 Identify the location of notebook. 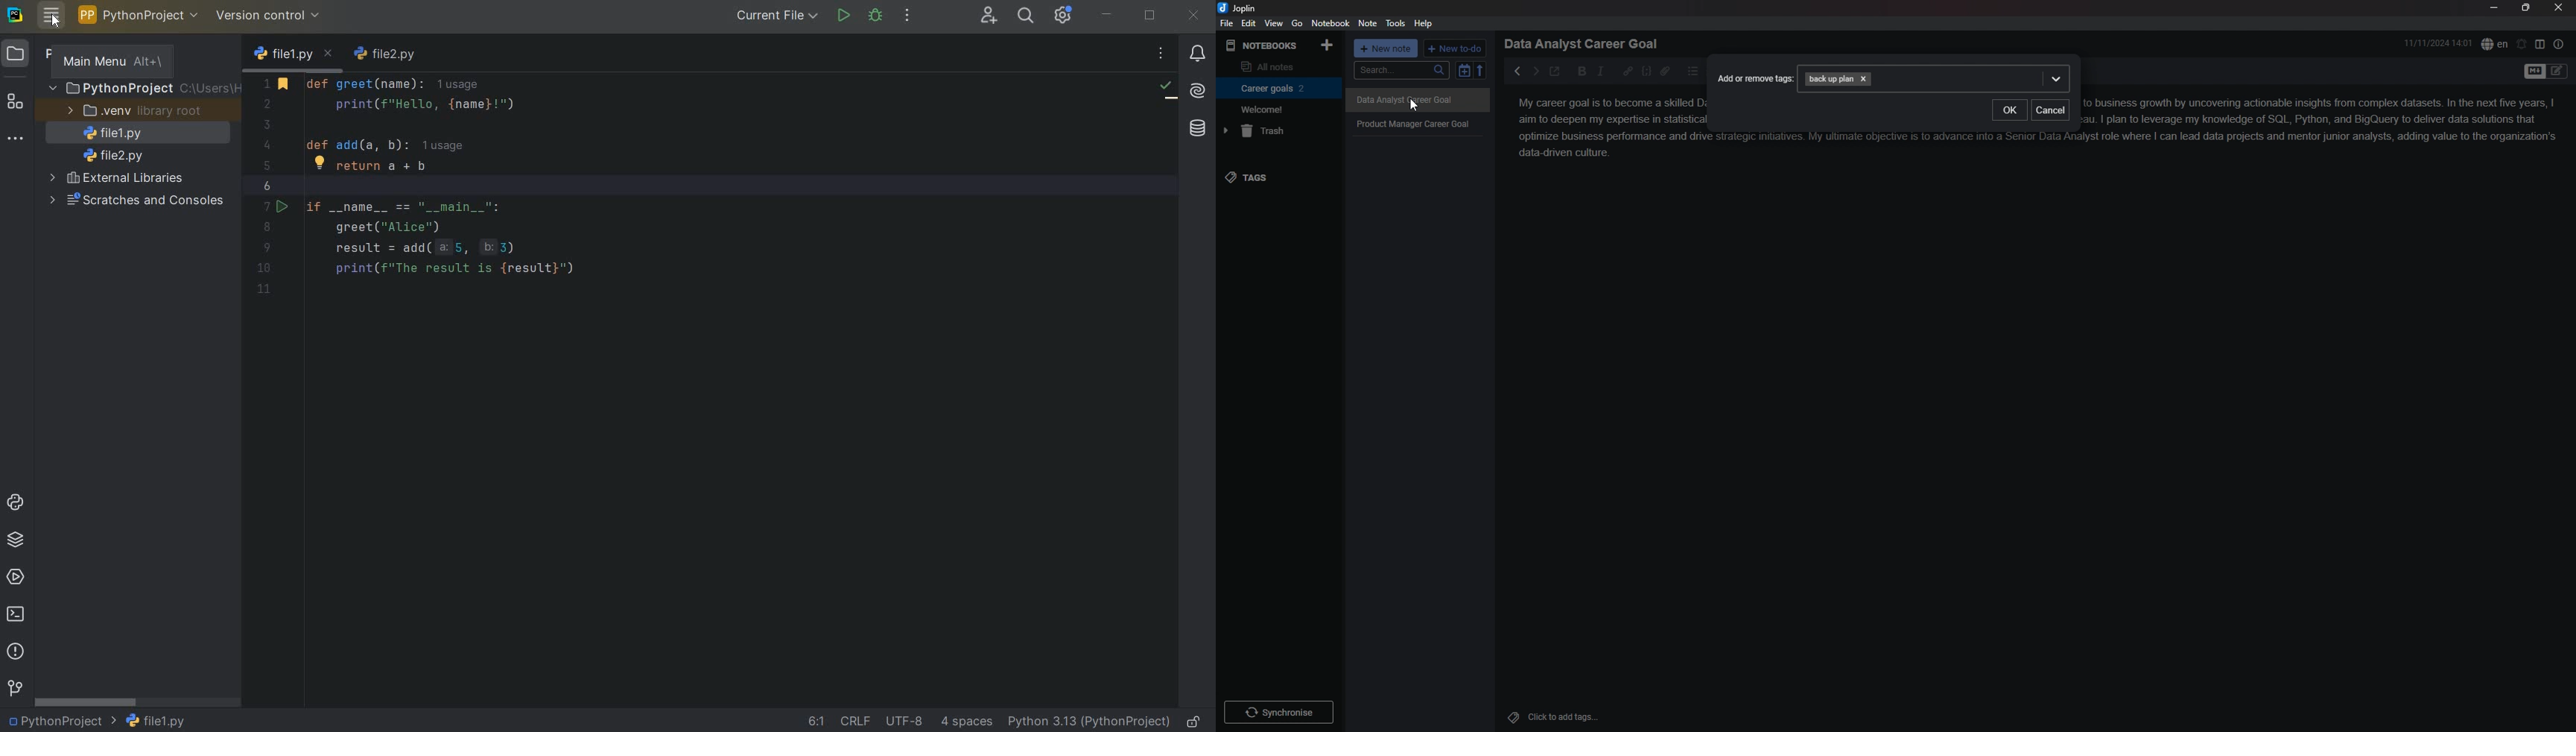
(1331, 23).